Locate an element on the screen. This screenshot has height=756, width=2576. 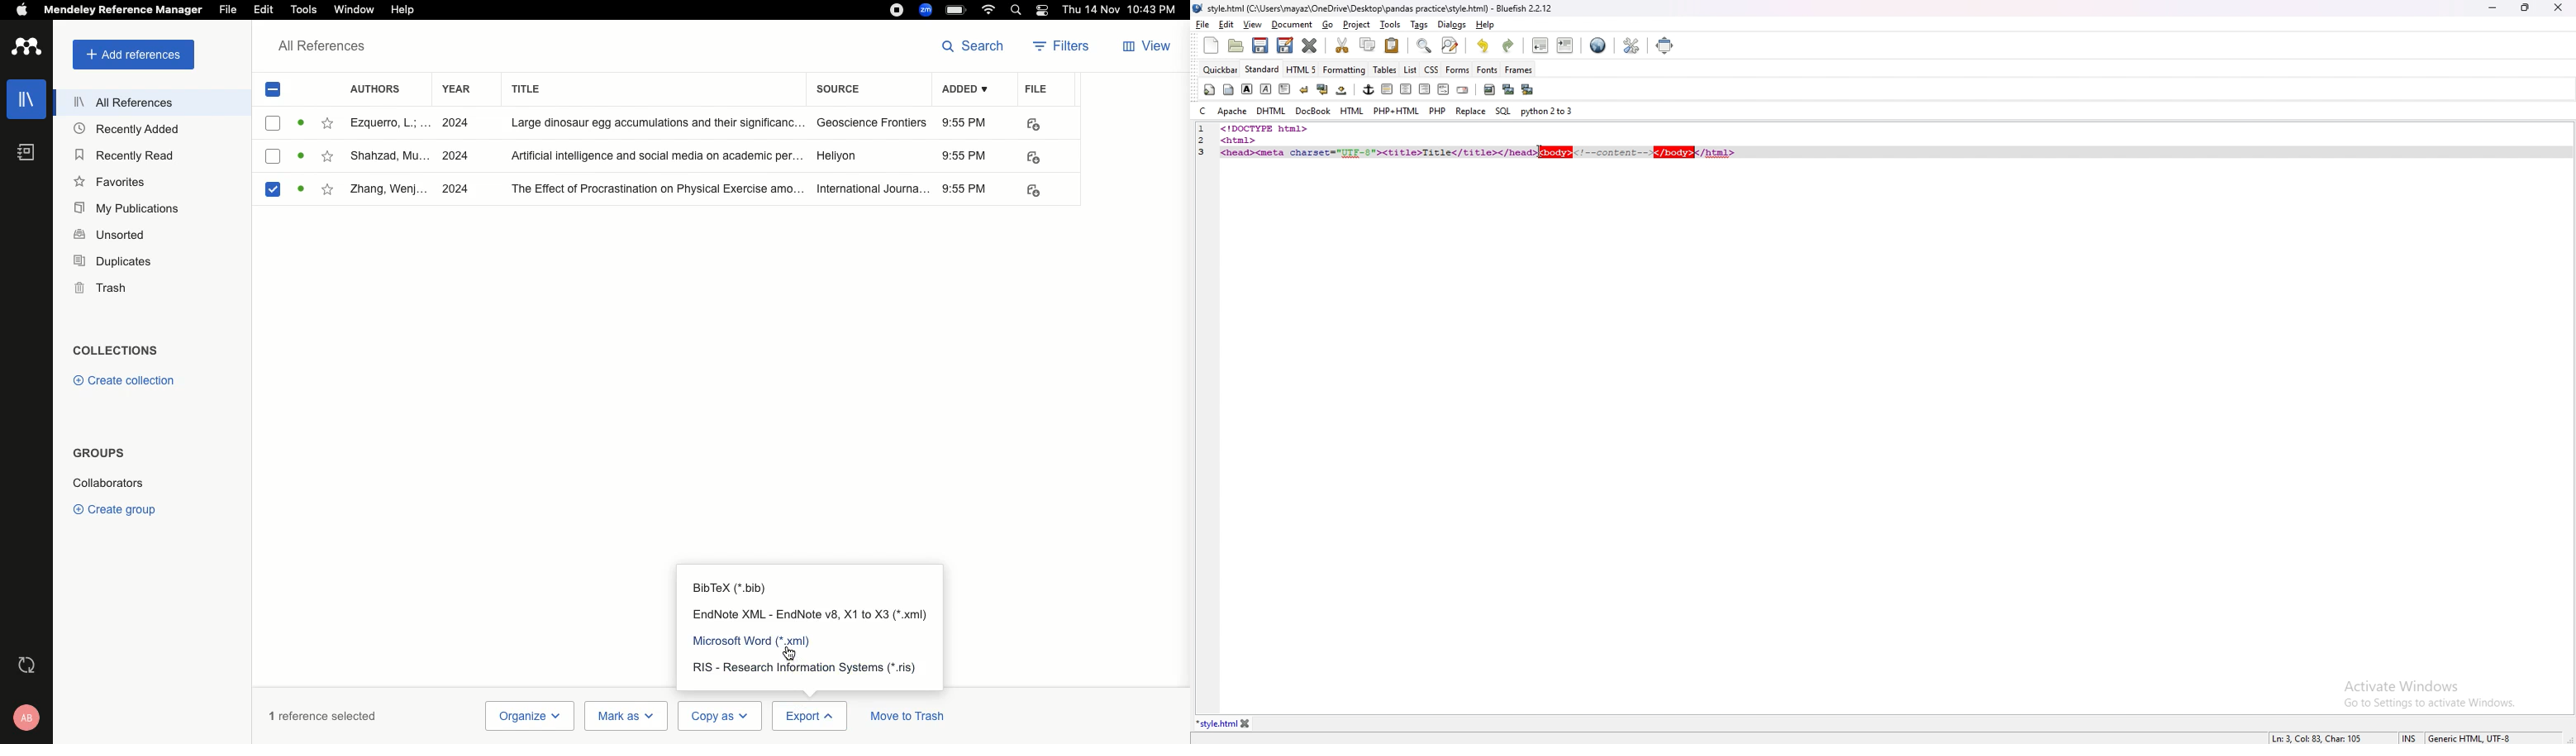
Geoscience frontiers is located at coordinates (872, 123).